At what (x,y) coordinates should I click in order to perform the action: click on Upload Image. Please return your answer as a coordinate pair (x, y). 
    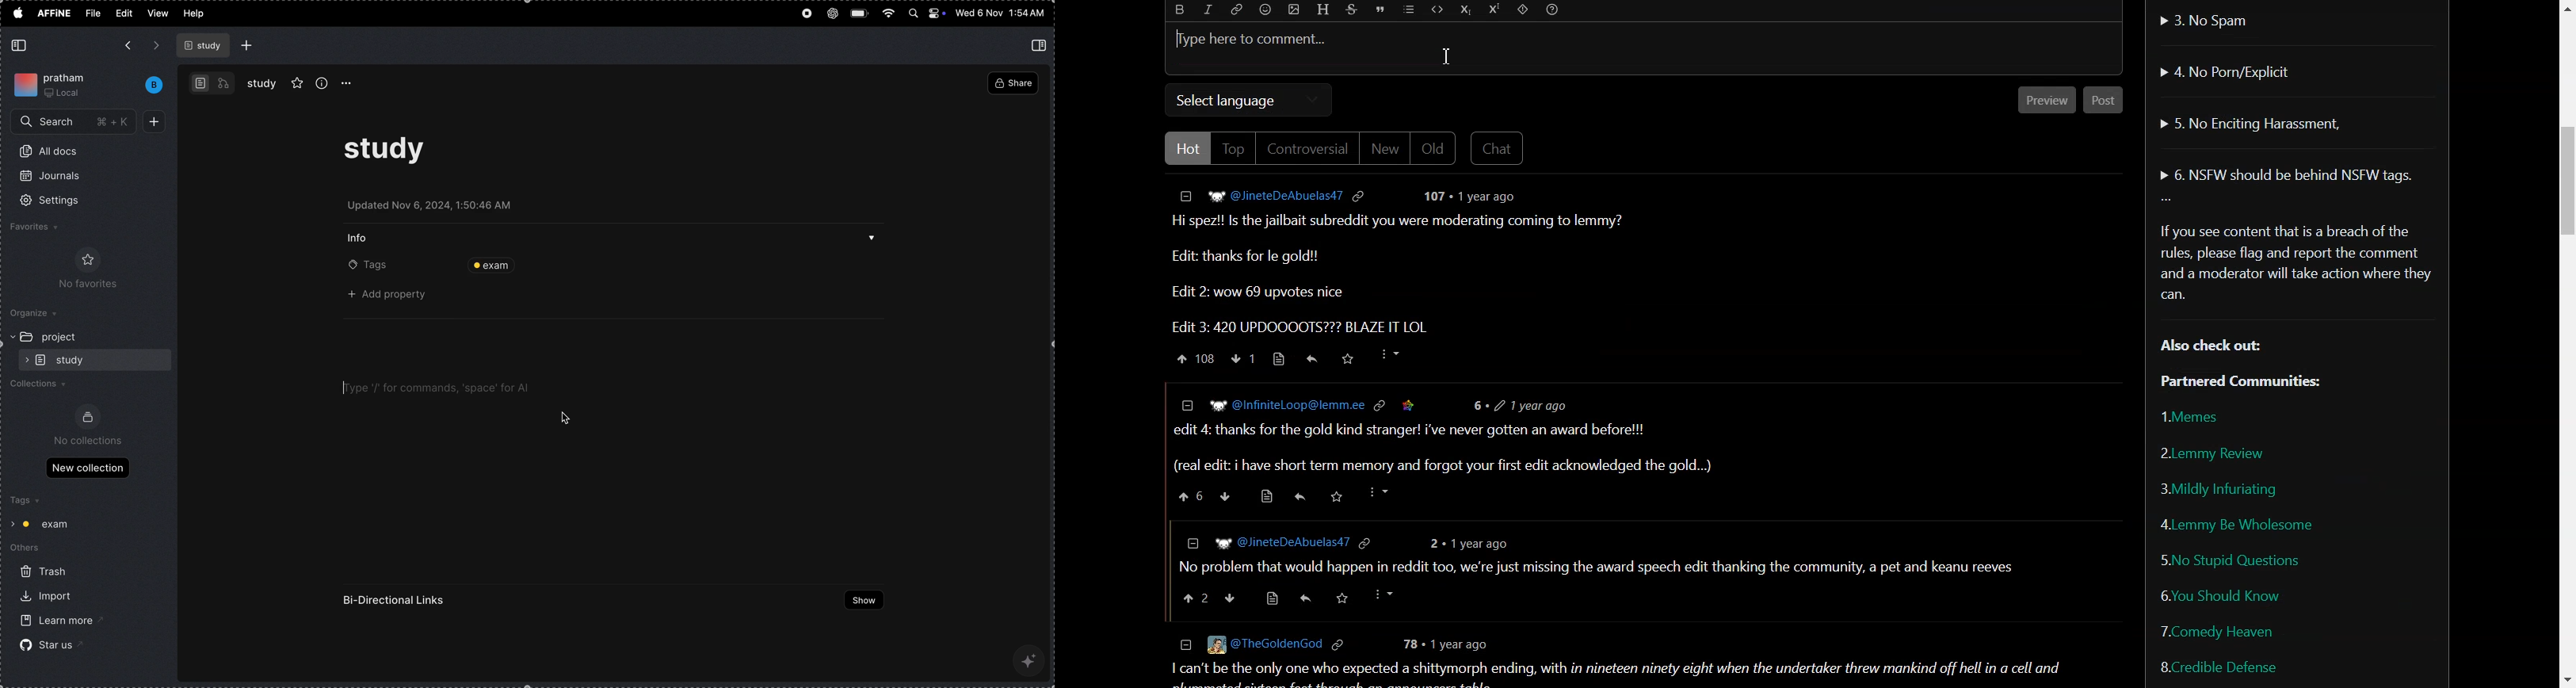
    Looking at the image, I should click on (1293, 10).